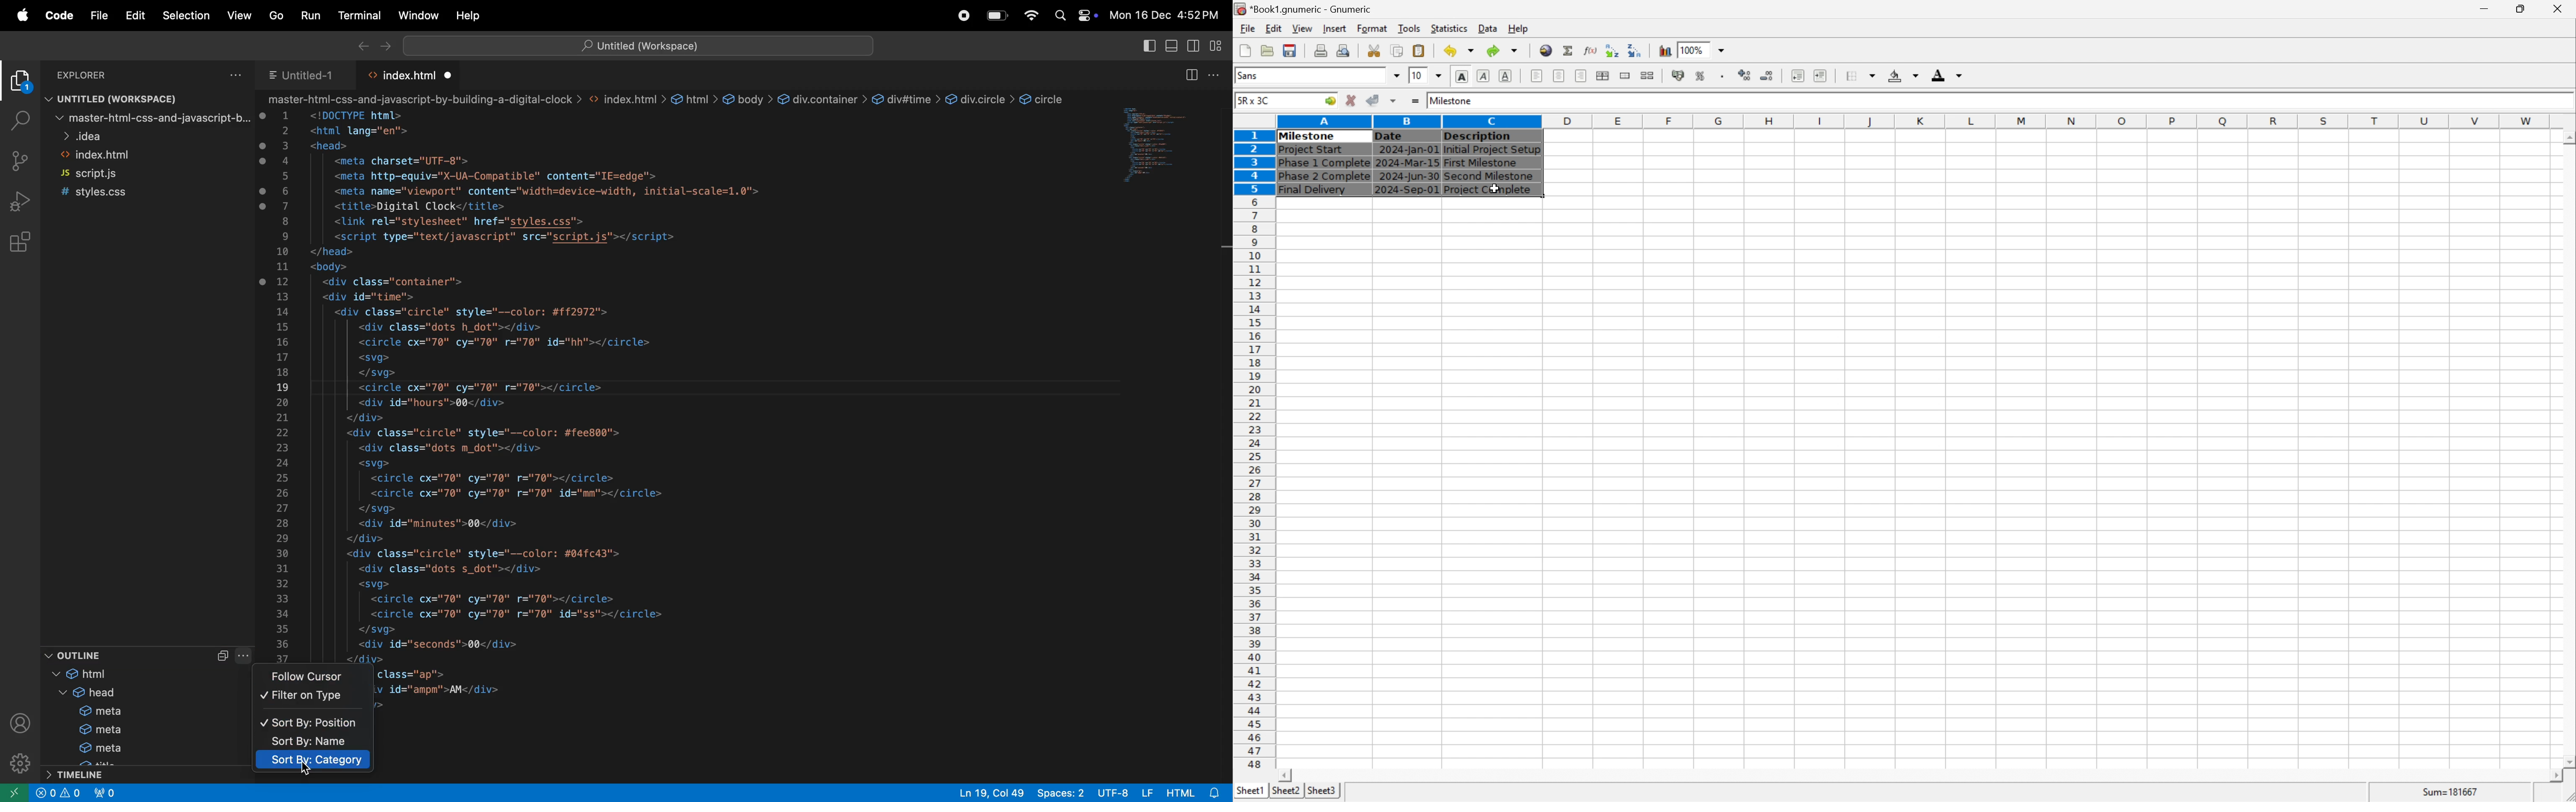 The image size is (2576, 812). Describe the element at coordinates (186, 14) in the screenshot. I see `selection` at that location.